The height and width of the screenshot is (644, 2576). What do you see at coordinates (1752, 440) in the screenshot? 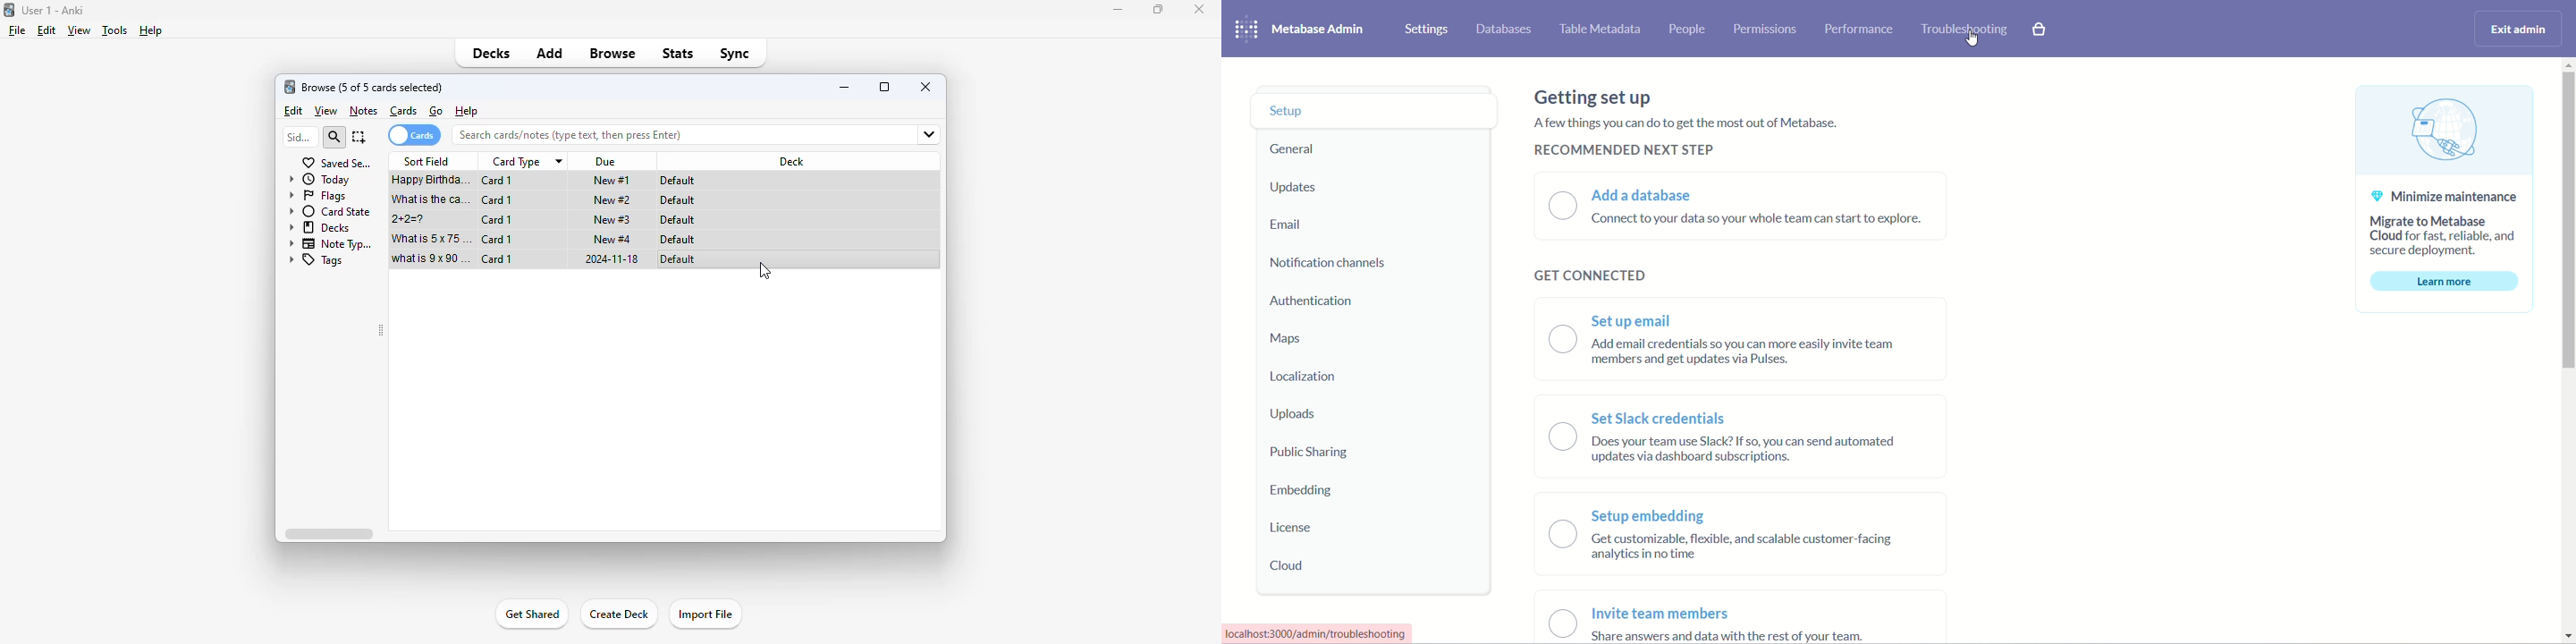
I see `set slack credentials` at bounding box center [1752, 440].